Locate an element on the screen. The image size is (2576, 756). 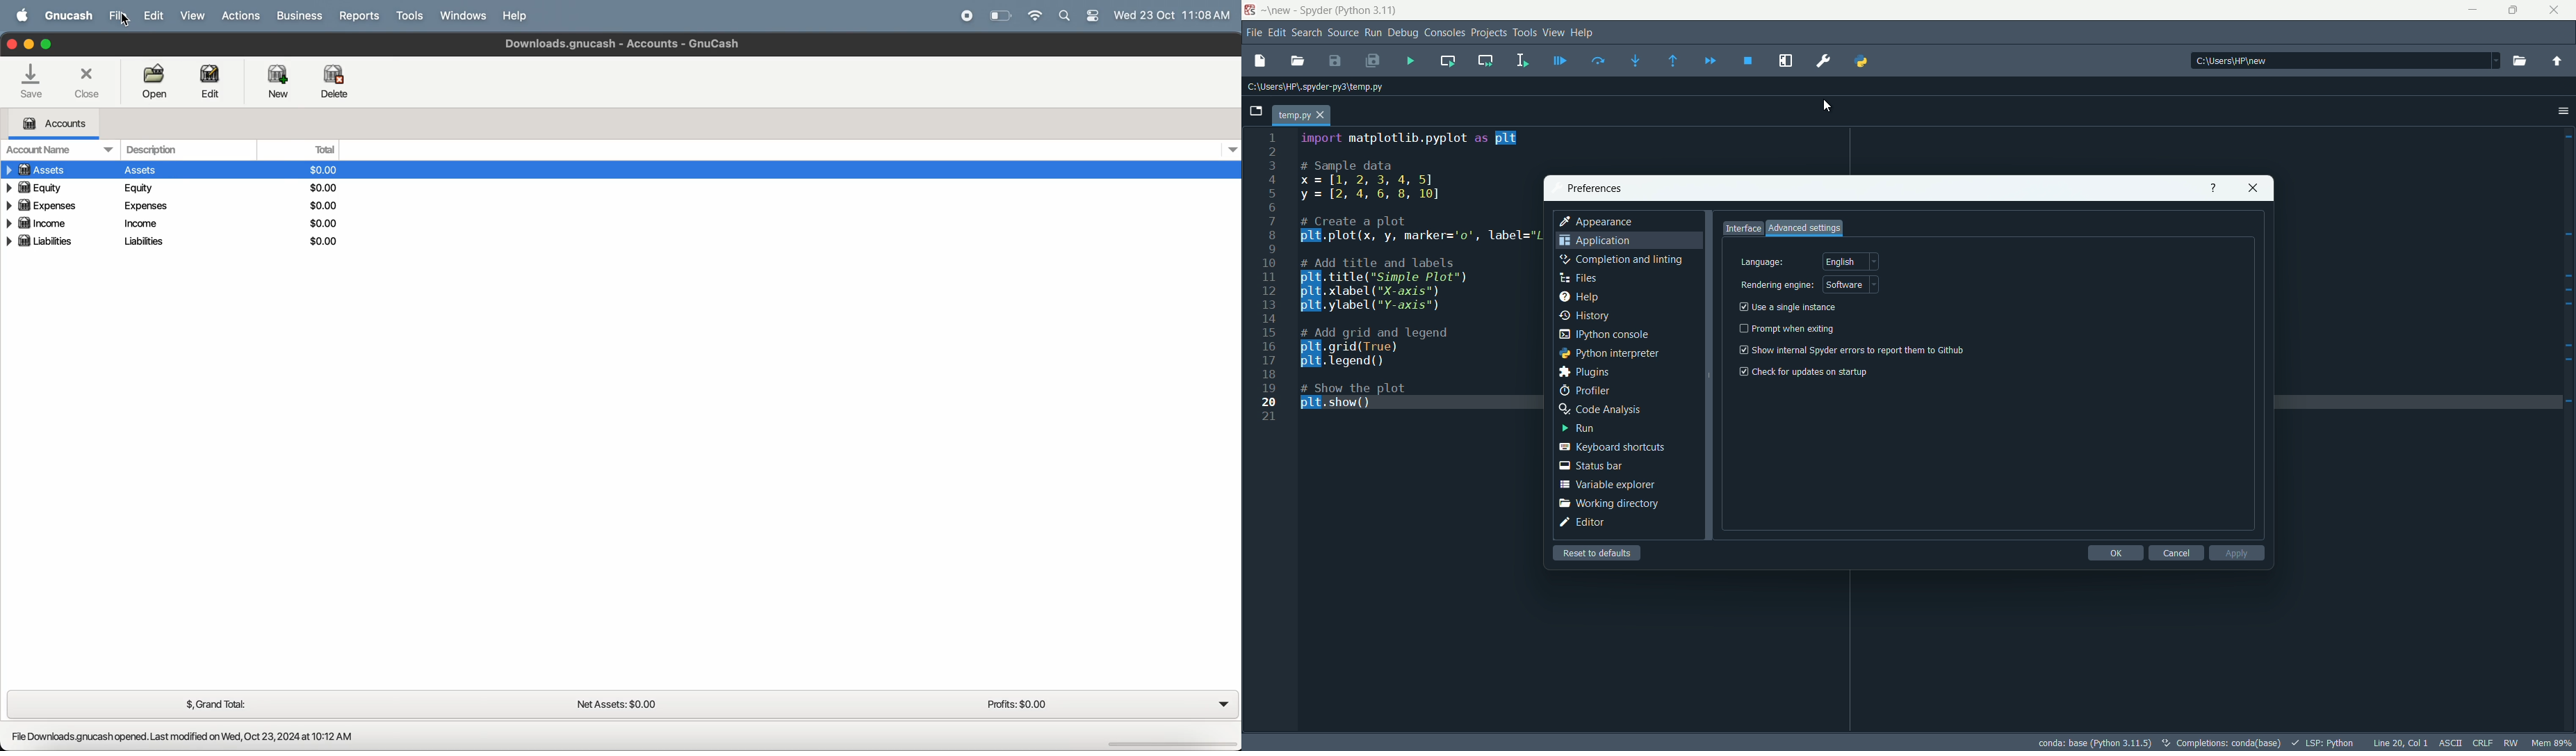
language is located at coordinates (1762, 263).